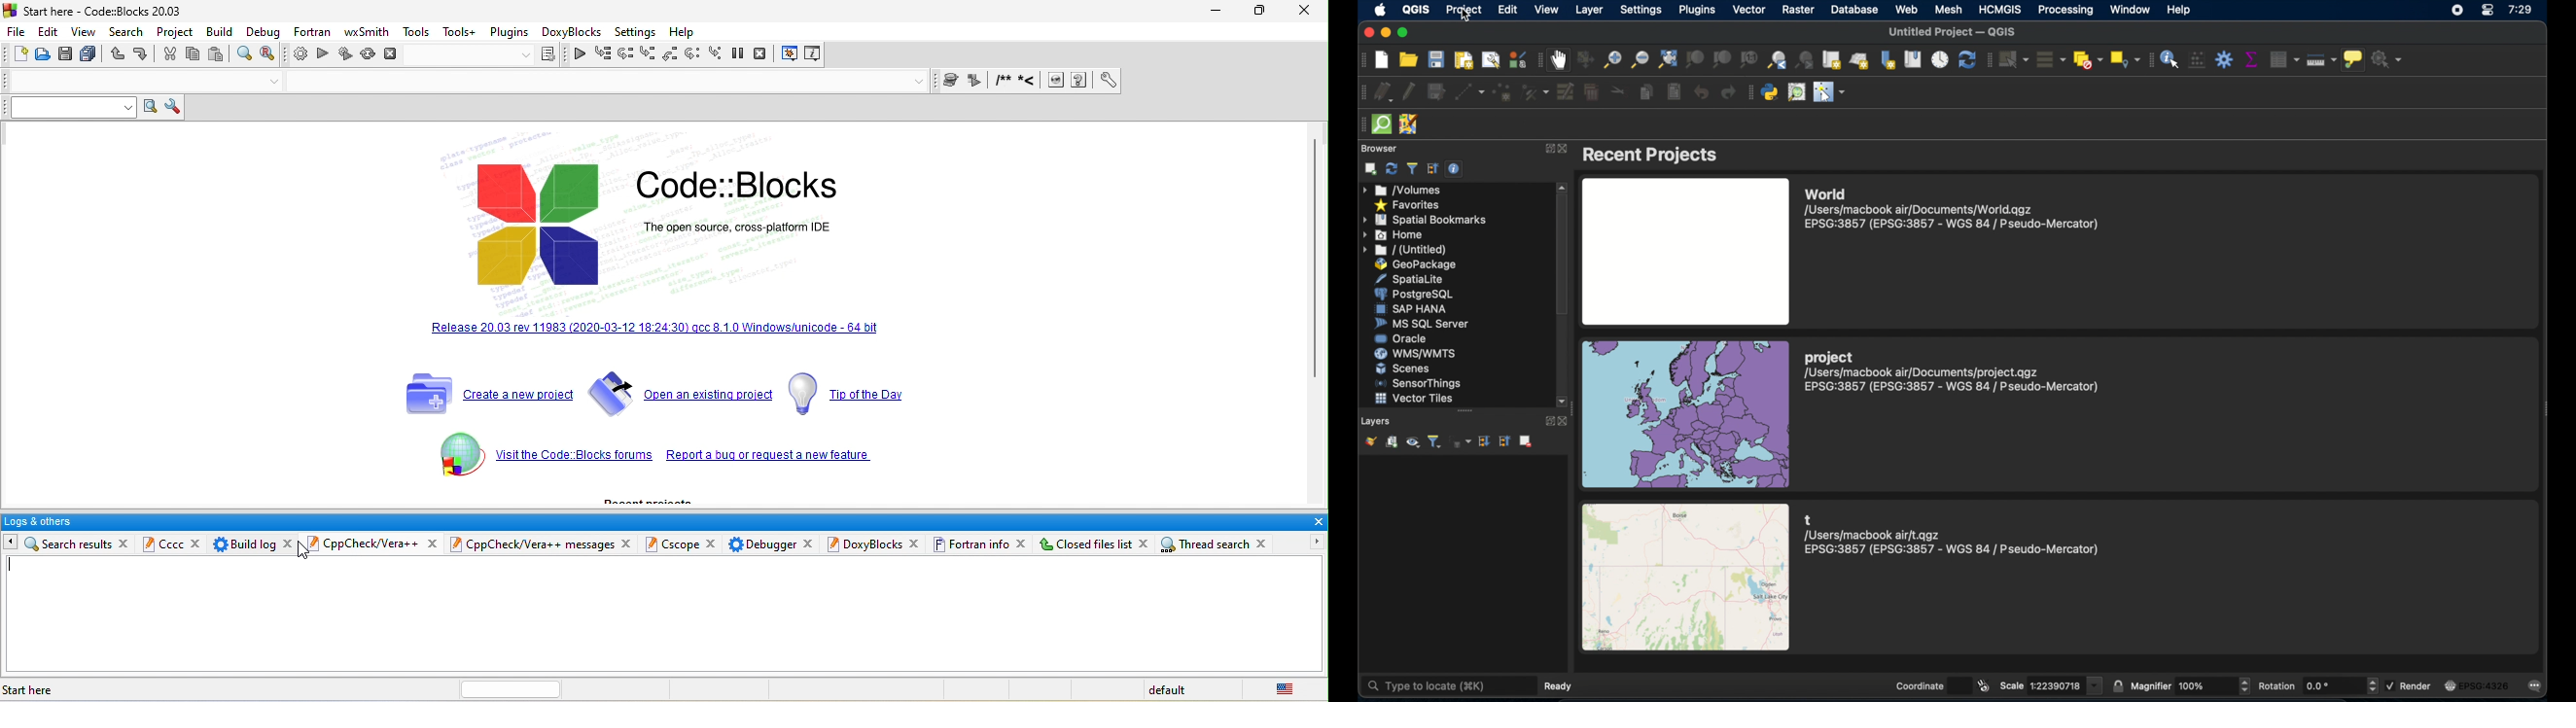  I want to click on measure line, so click(2322, 61).